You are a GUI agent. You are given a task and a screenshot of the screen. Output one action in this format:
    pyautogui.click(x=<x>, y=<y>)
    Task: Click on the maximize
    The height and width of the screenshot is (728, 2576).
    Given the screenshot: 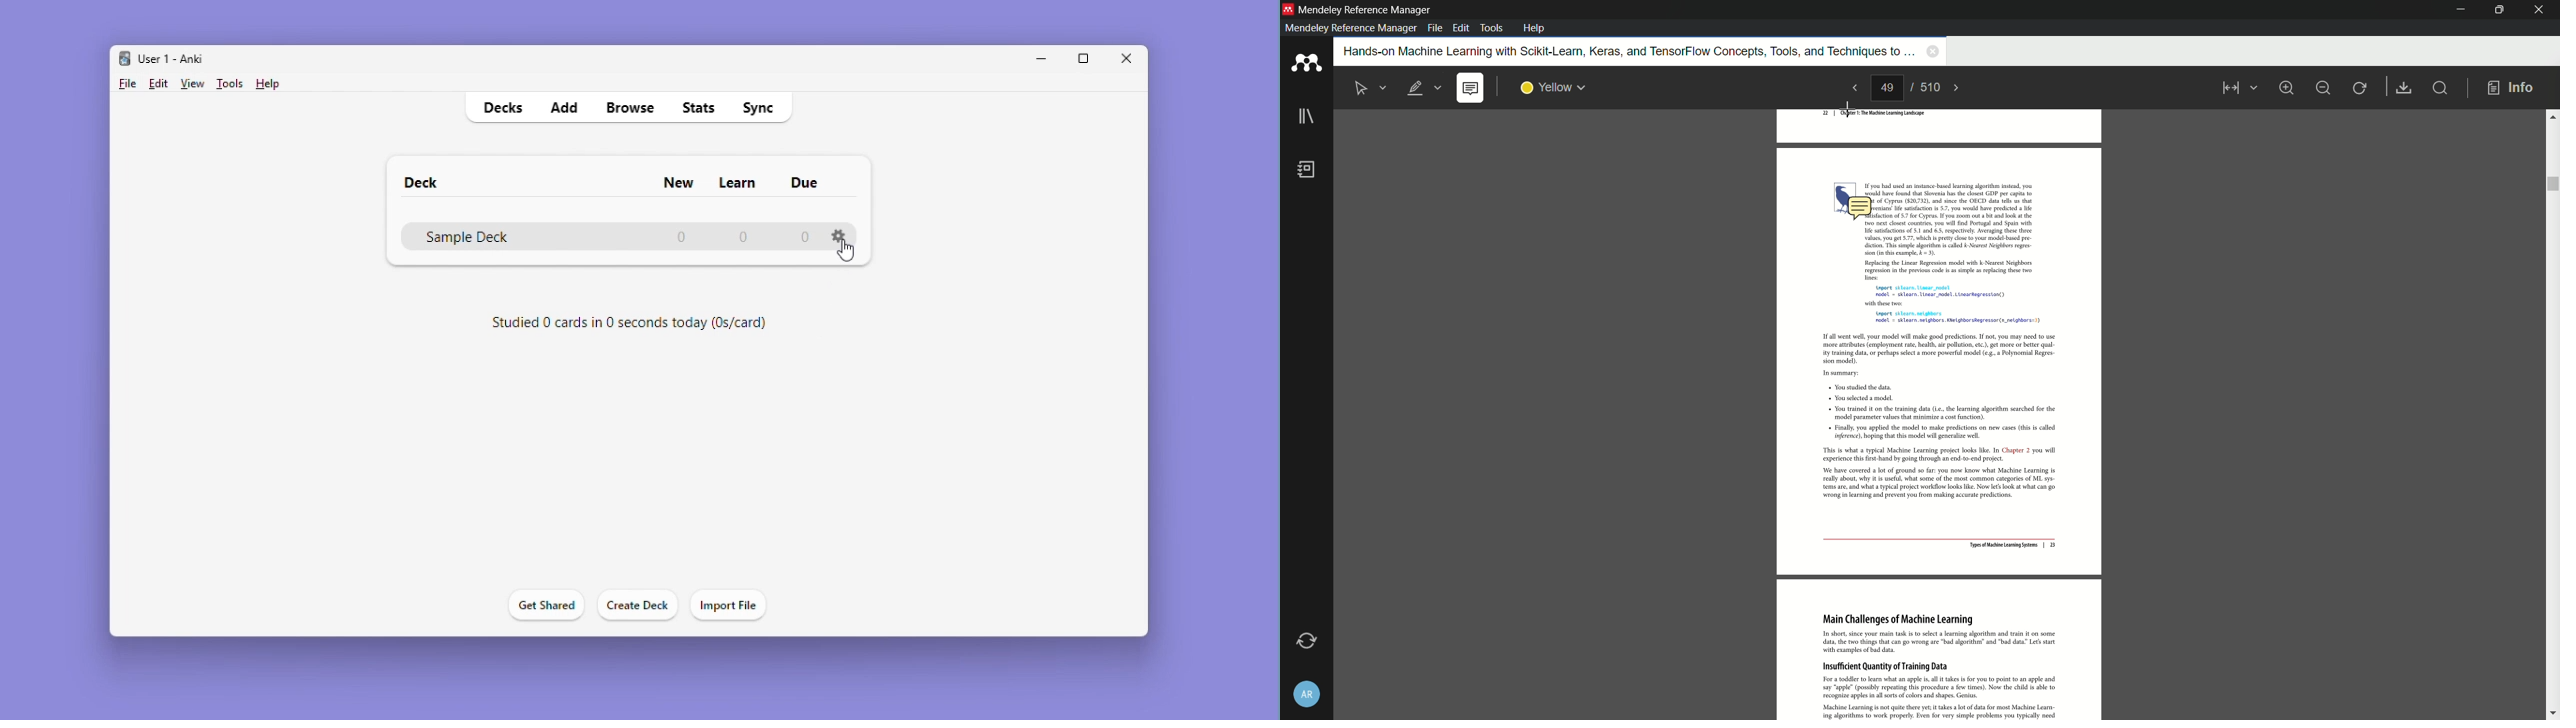 What is the action you would take?
    pyautogui.click(x=2497, y=10)
    